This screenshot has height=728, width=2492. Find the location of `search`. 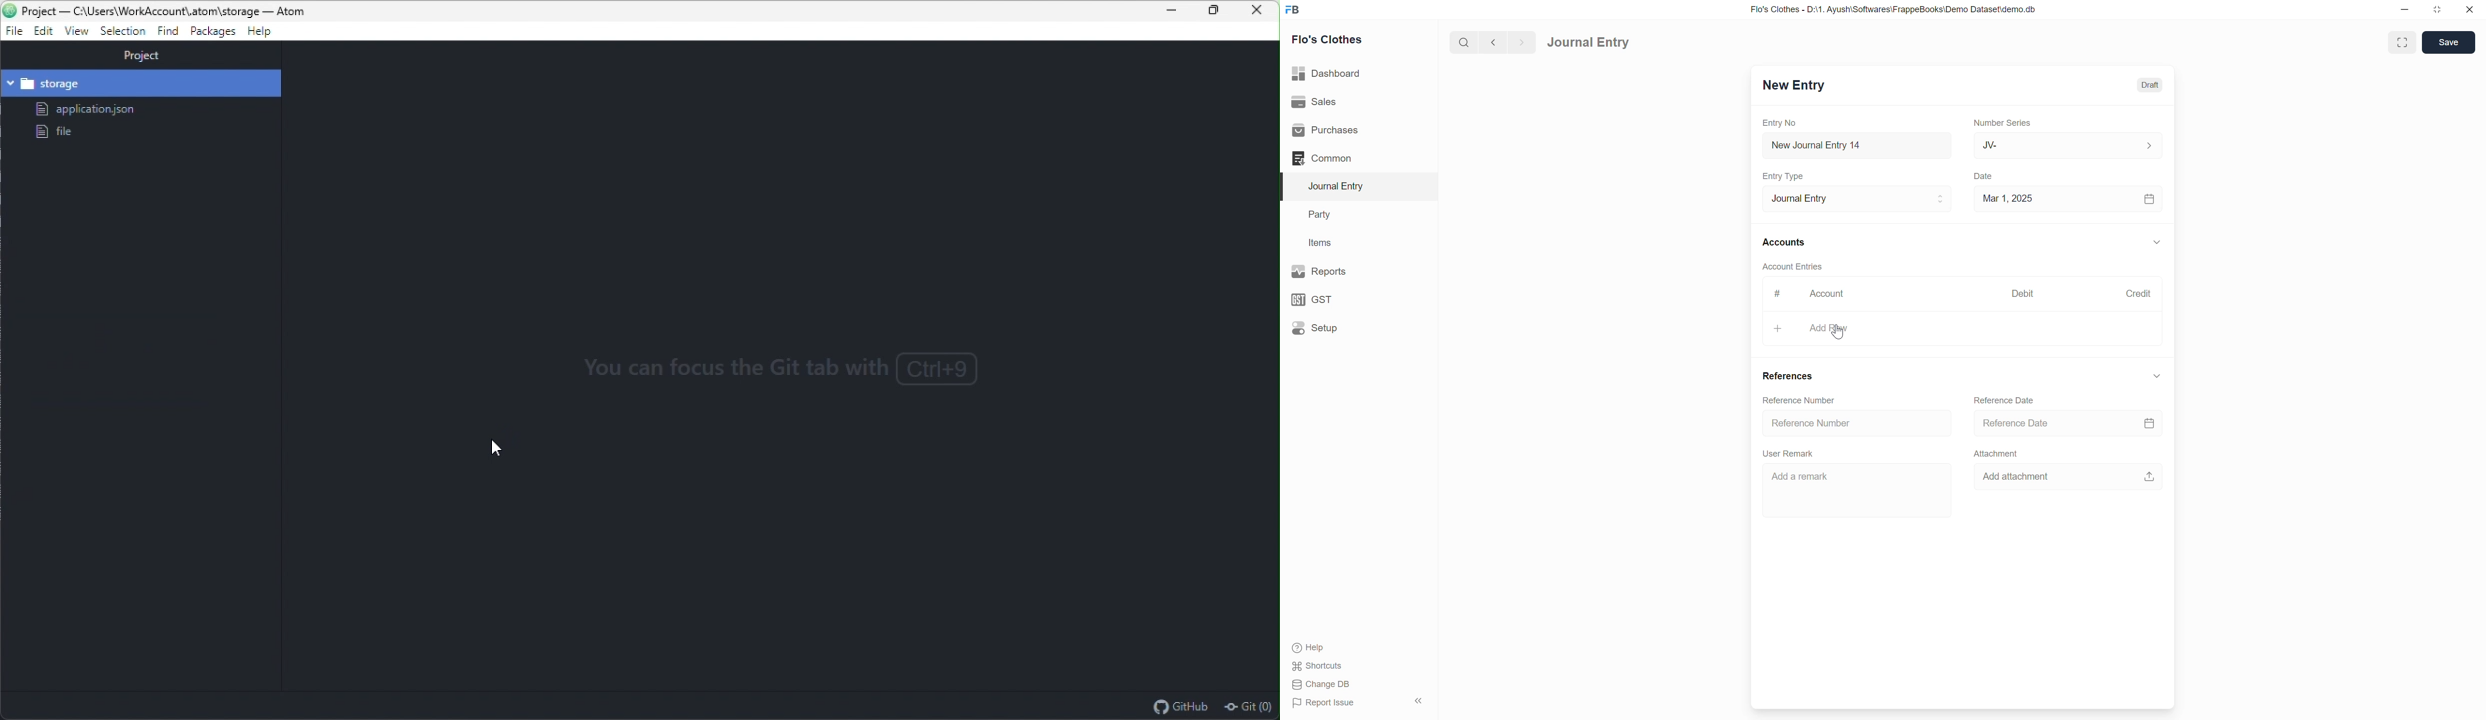

search is located at coordinates (1463, 42).